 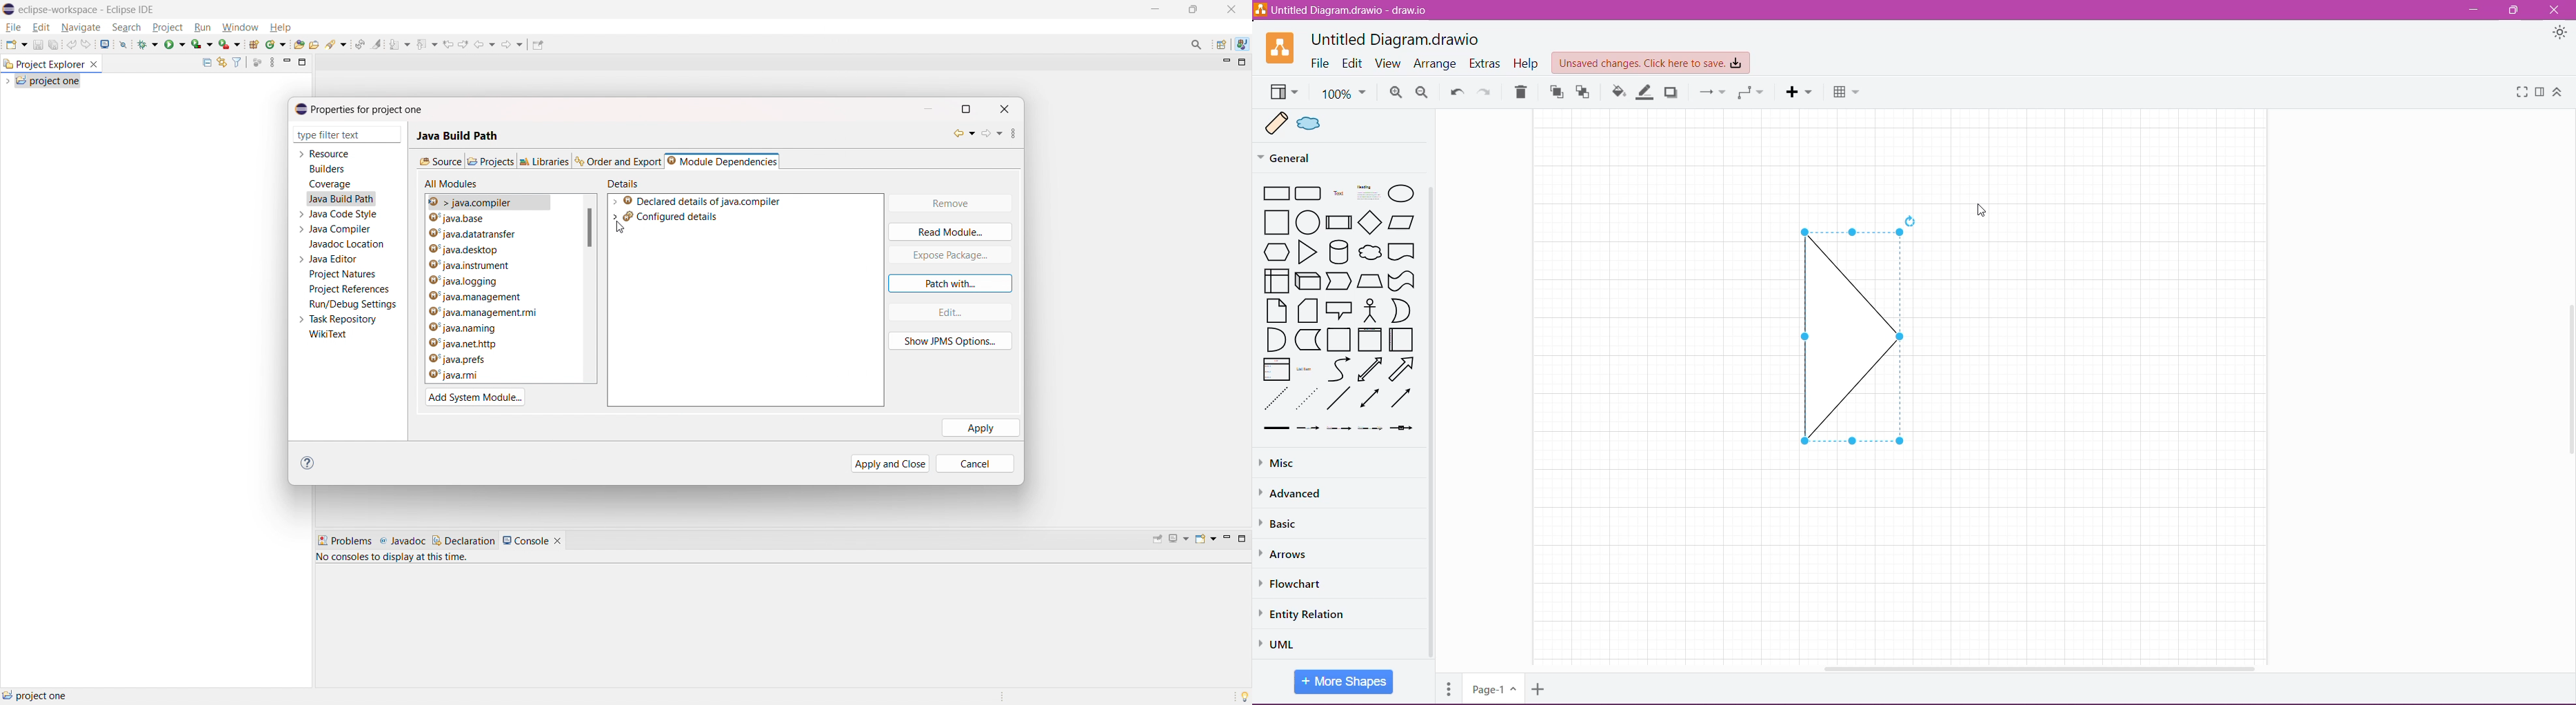 I want to click on Connectors, so click(x=1712, y=92).